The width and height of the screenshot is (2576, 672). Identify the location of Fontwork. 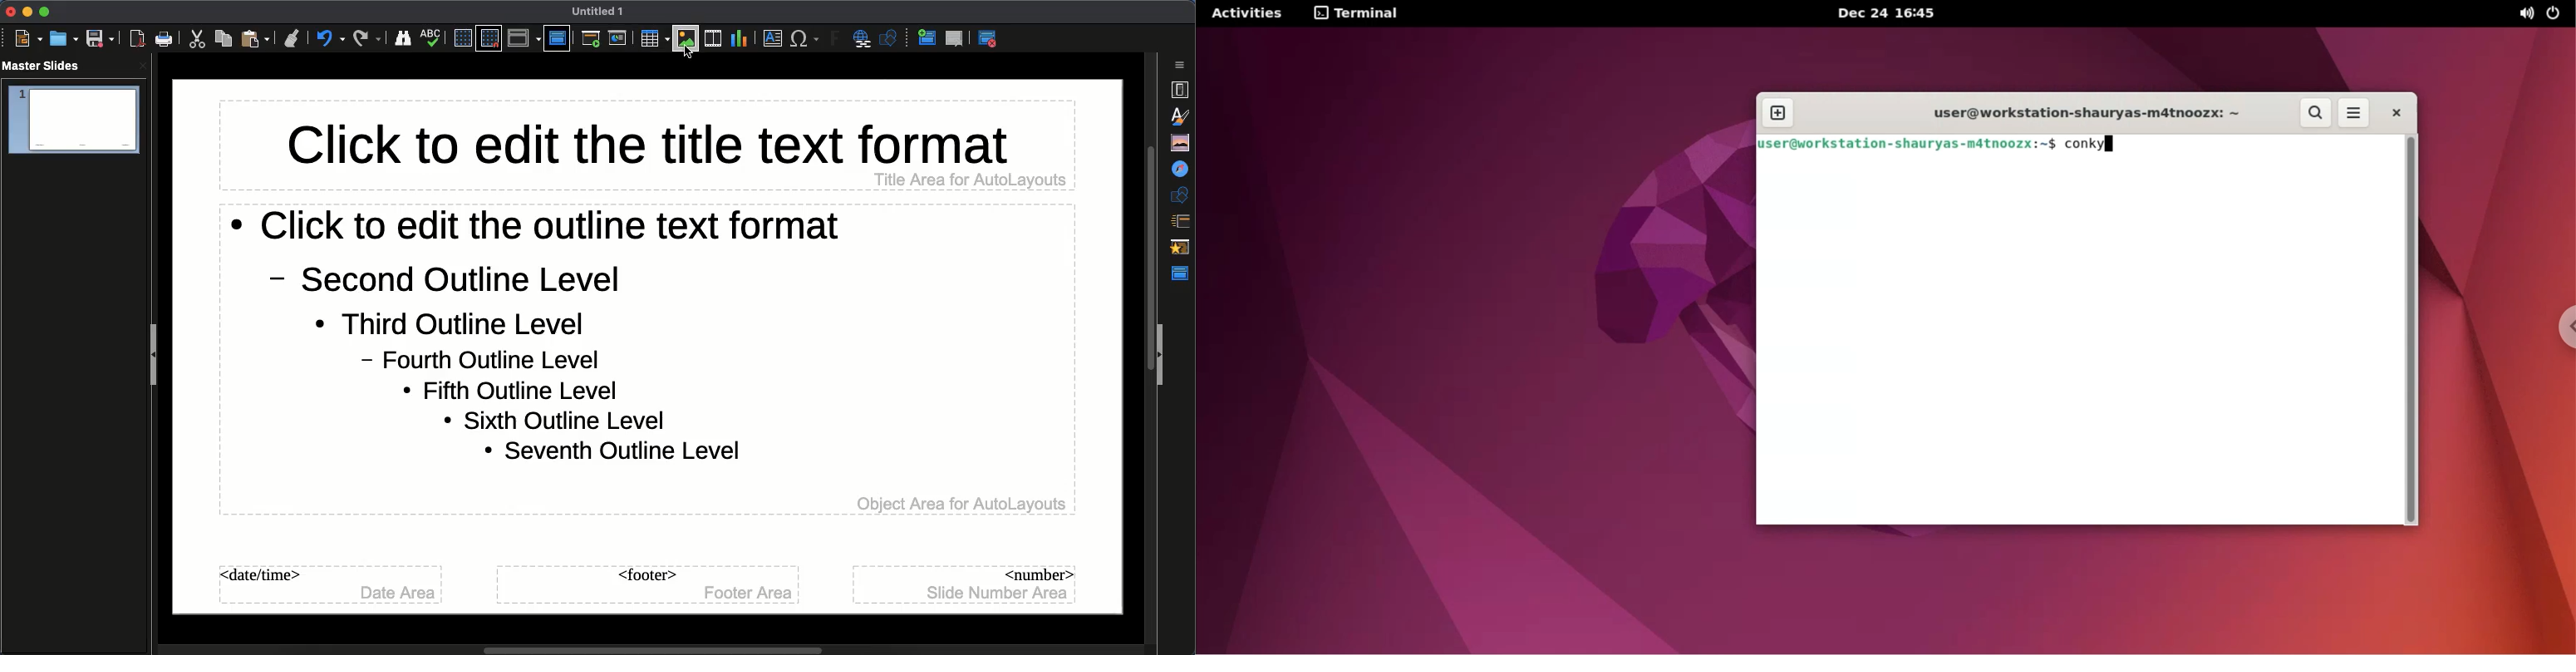
(836, 41).